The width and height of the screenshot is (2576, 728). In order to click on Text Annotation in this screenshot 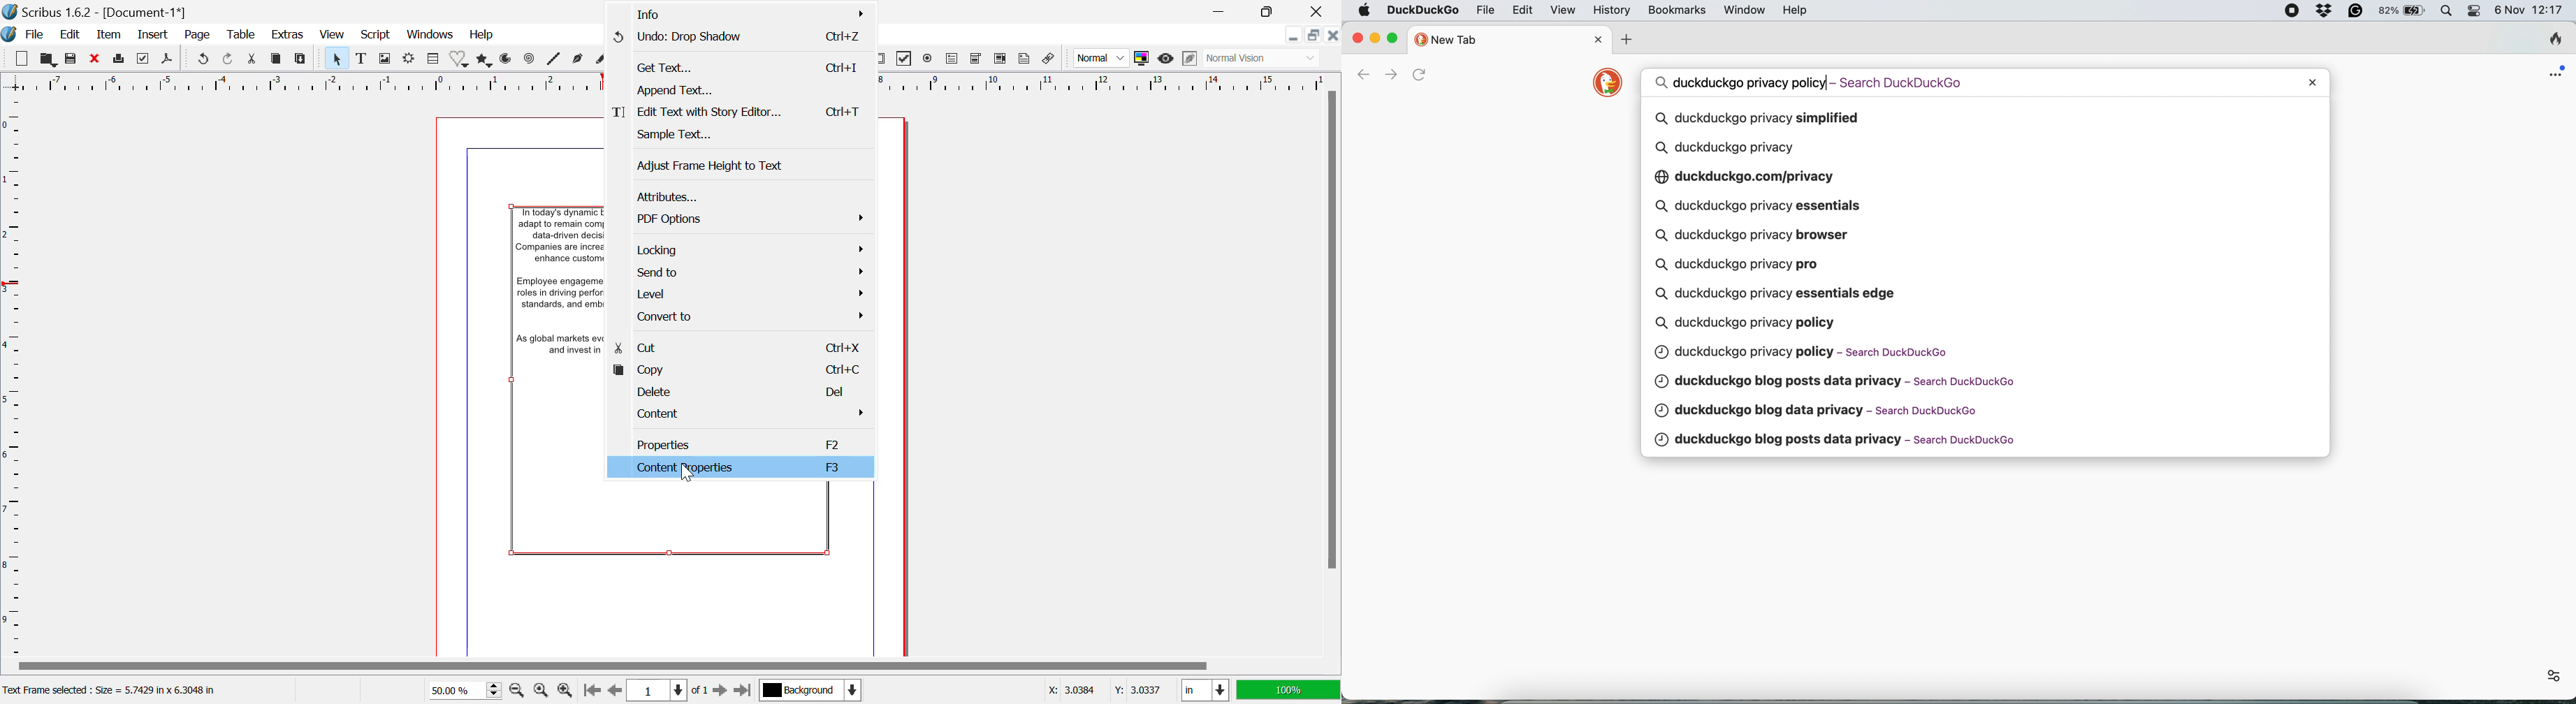, I will do `click(1024, 60)`.